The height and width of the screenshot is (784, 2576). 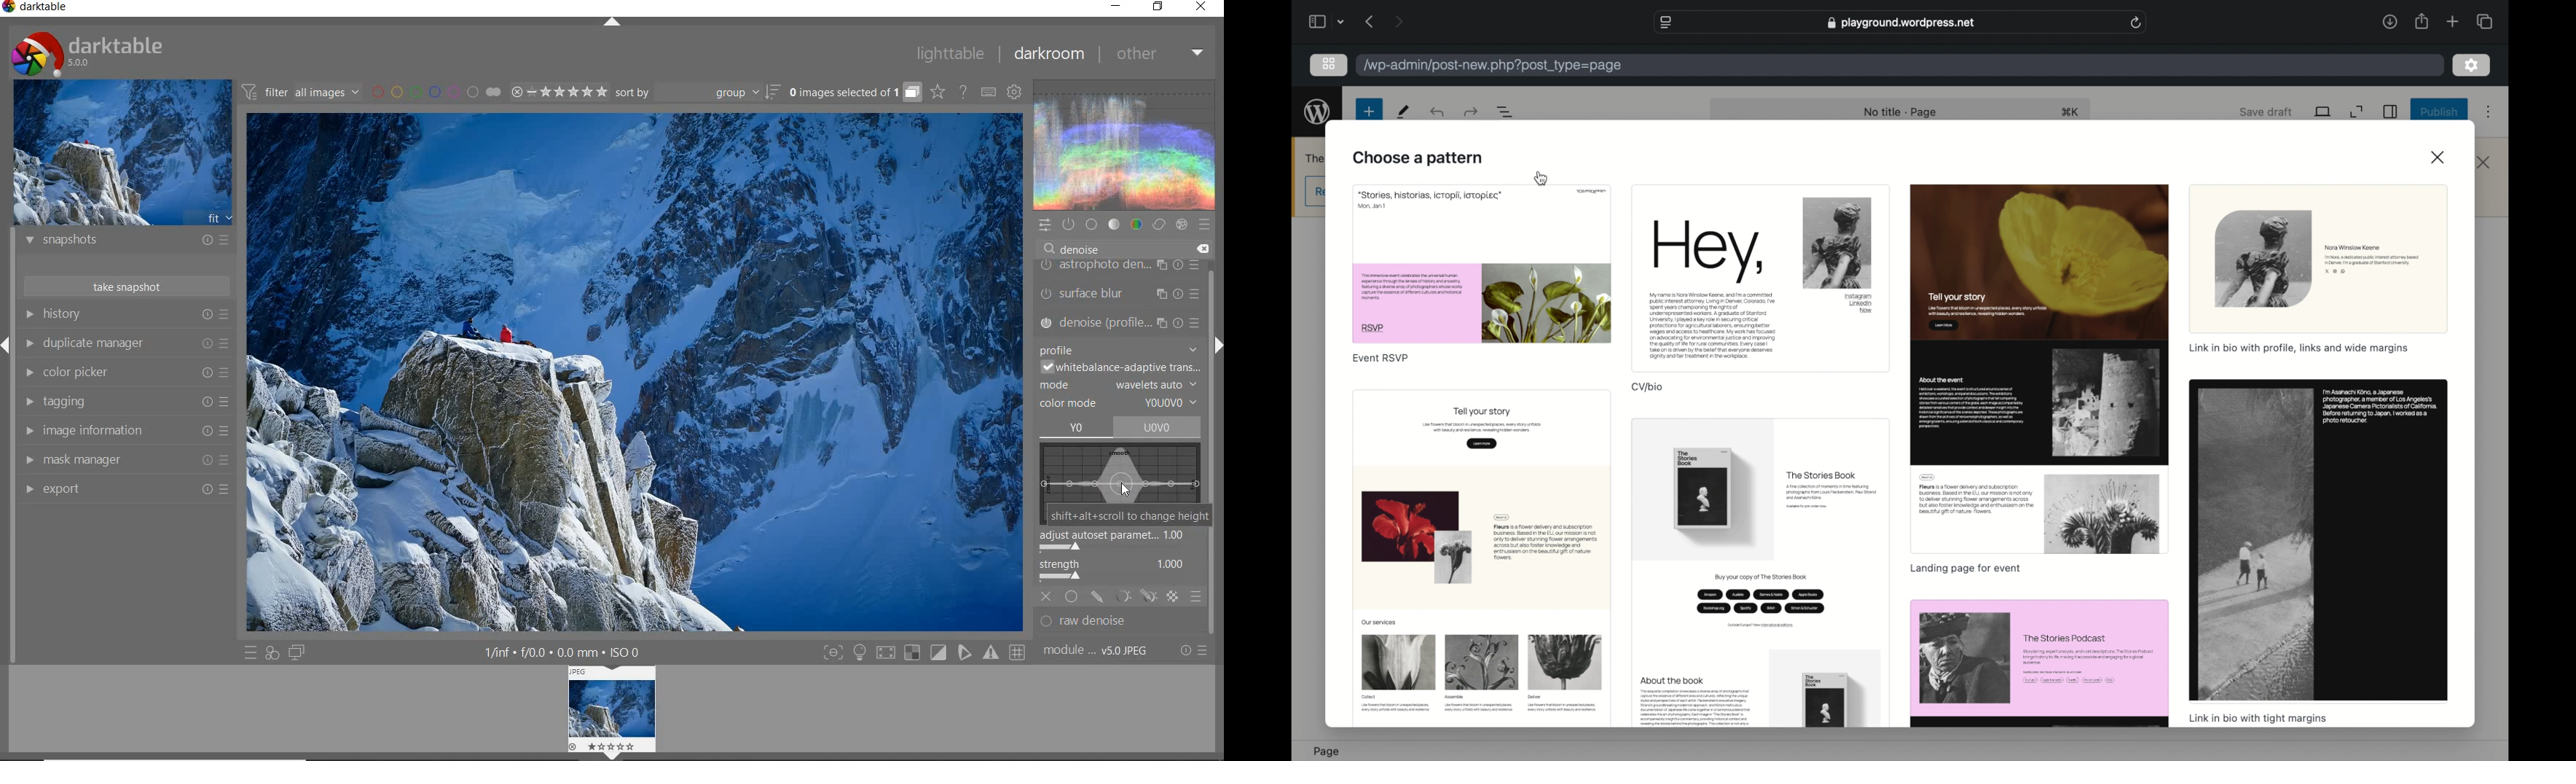 I want to click on reset or presets and preferences, so click(x=1195, y=650).